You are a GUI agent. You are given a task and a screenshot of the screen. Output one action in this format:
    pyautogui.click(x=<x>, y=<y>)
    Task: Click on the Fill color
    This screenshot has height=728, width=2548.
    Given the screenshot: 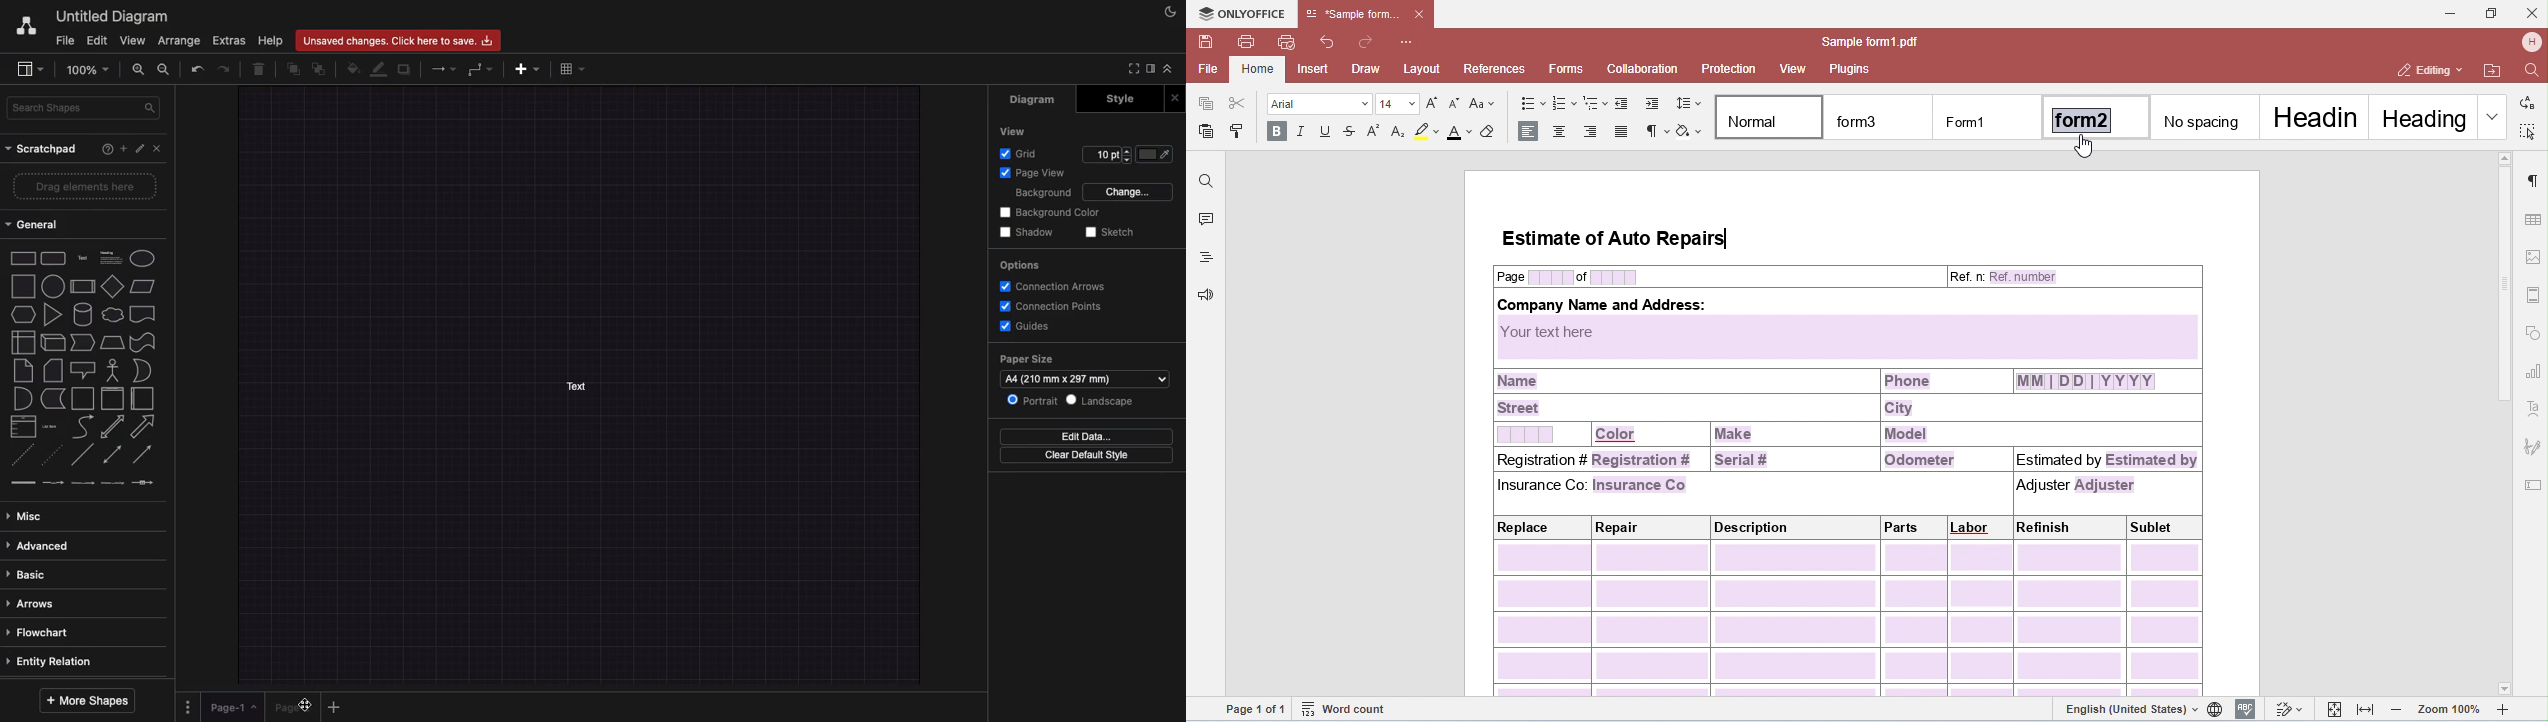 What is the action you would take?
    pyautogui.click(x=1160, y=154)
    